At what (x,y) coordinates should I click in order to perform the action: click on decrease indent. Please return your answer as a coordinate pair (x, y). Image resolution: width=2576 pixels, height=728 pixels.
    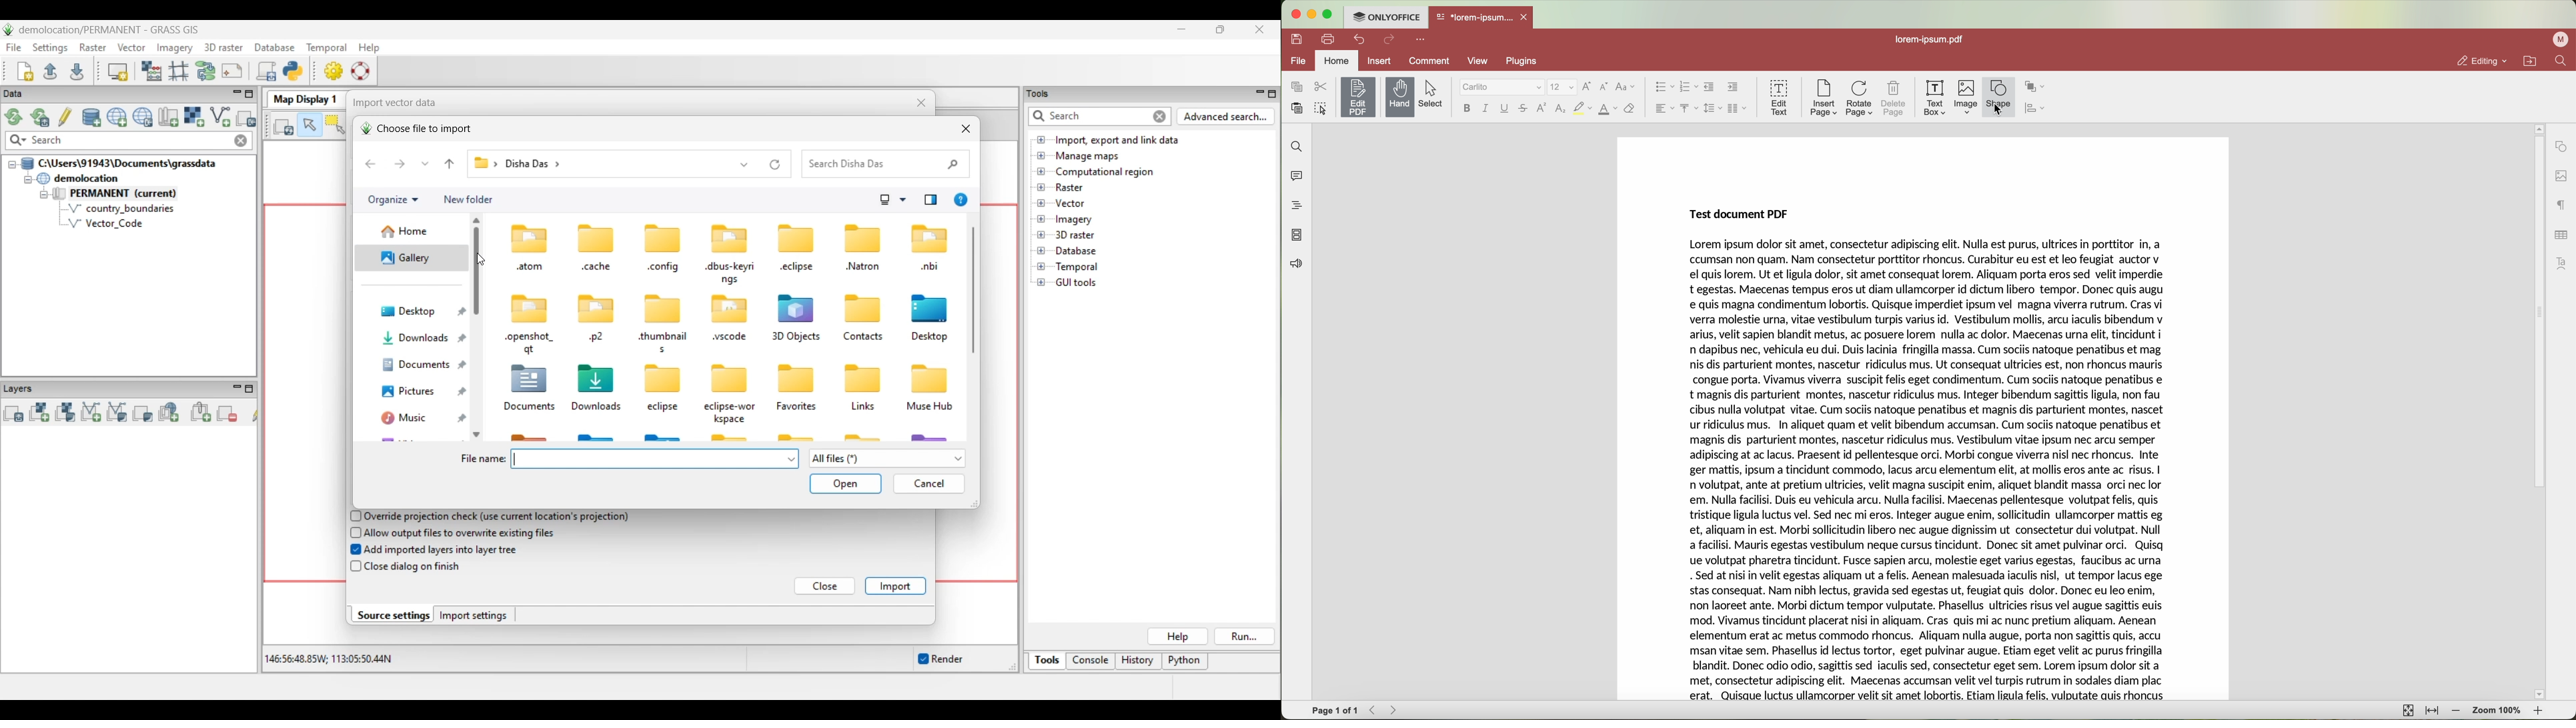
    Looking at the image, I should click on (1709, 87).